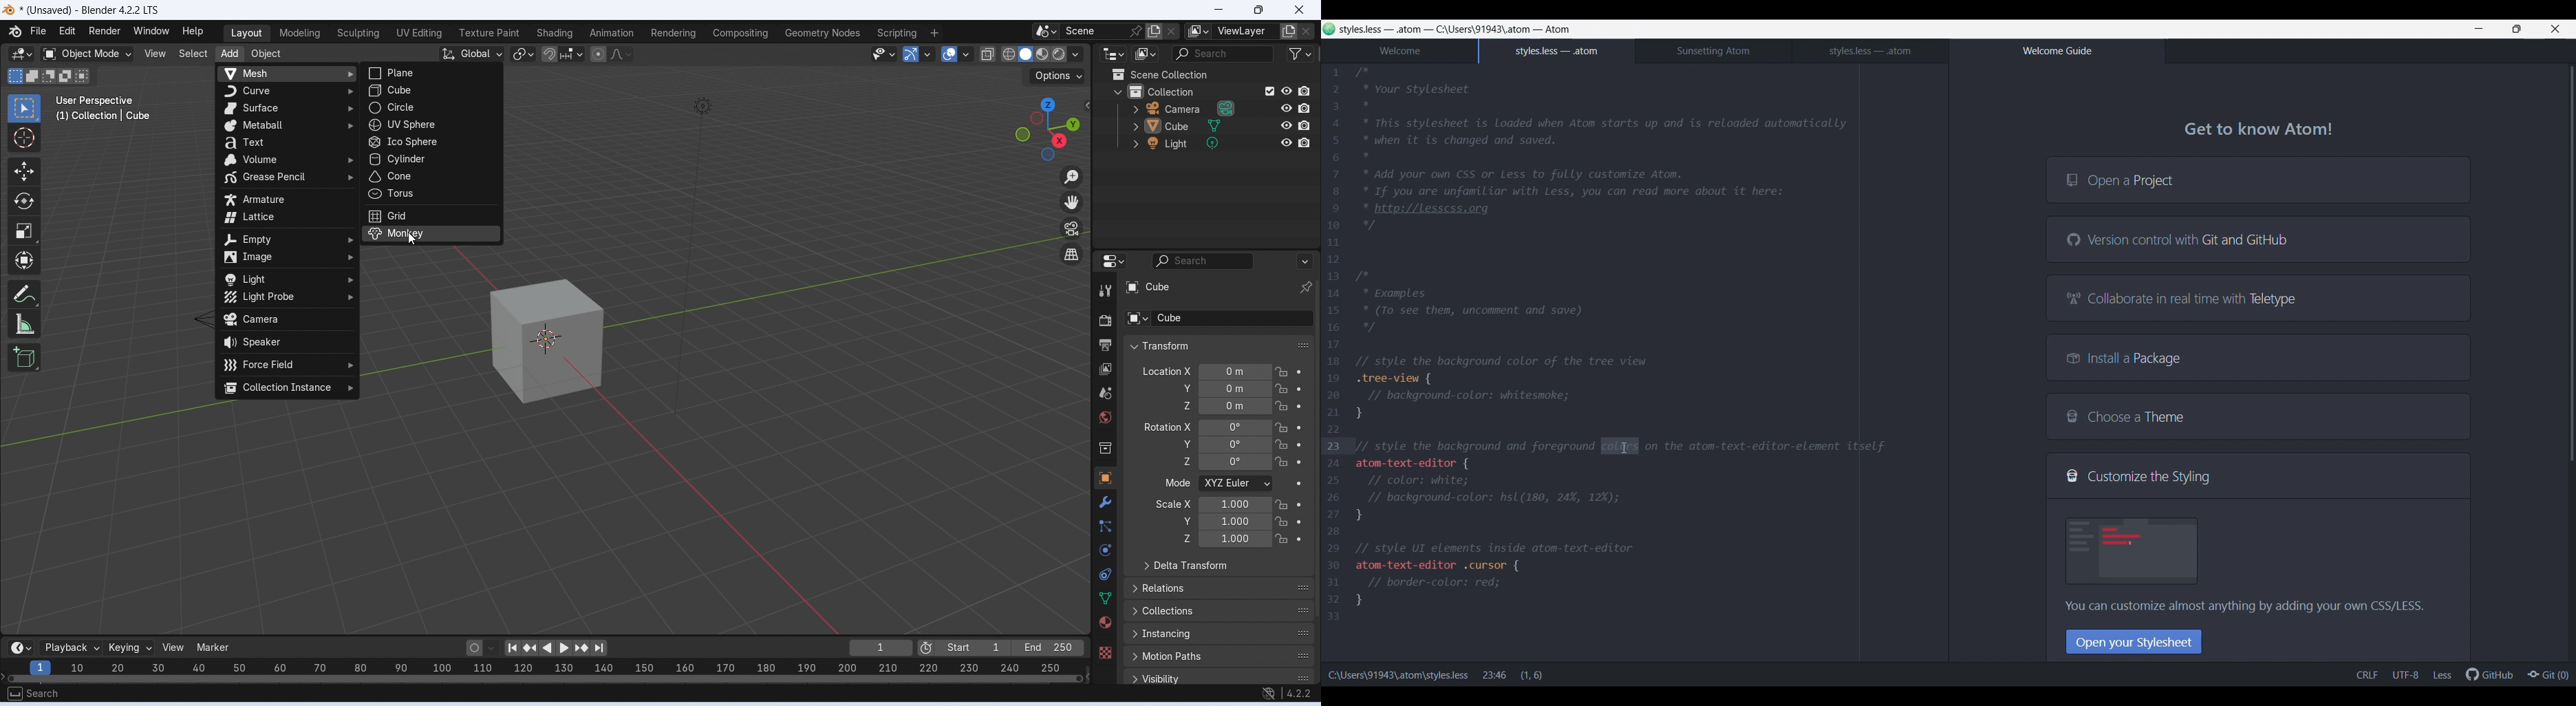 The width and height of the screenshot is (2576, 728). Describe the element at coordinates (1219, 345) in the screenshot. I see `transform` at that location.